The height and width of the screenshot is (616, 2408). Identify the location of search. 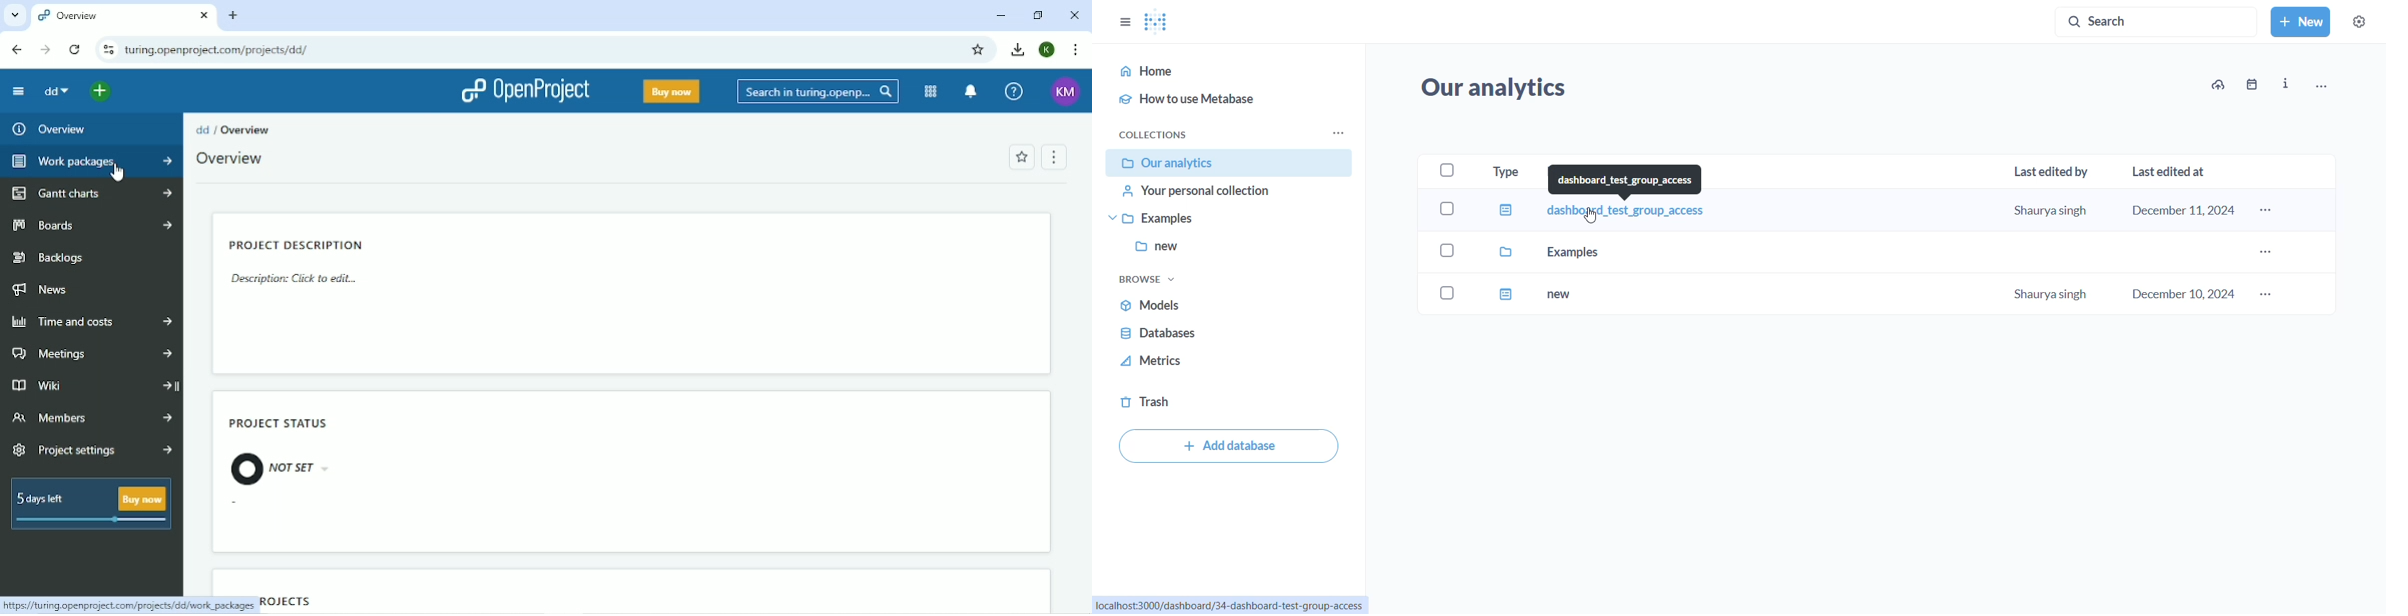
(2153, 21).